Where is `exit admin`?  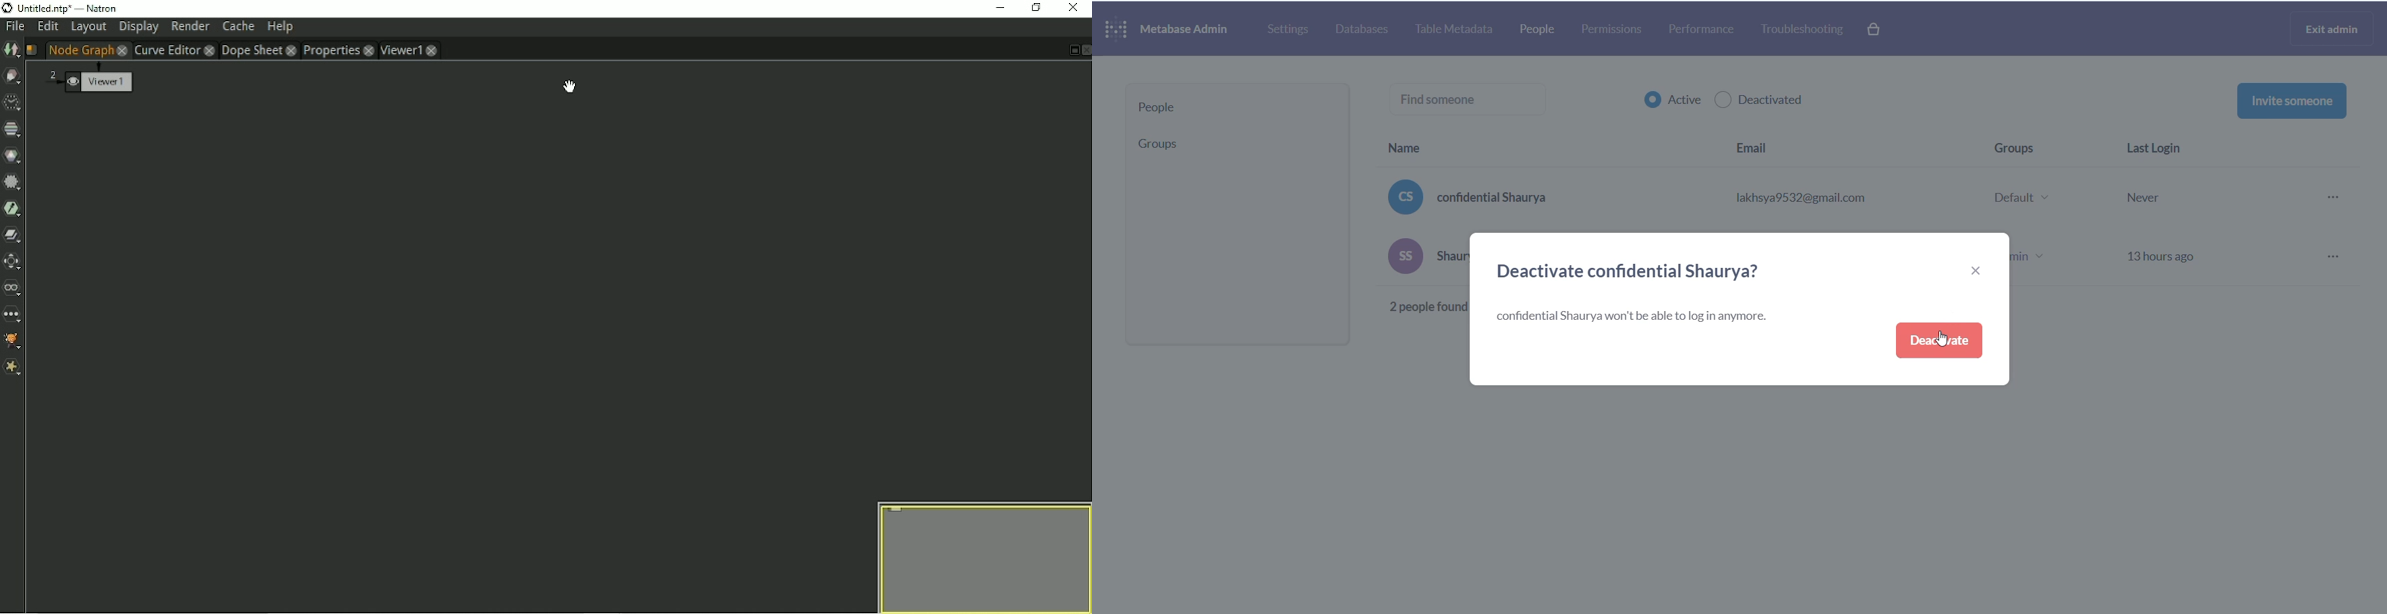
exit admin is located at coordinates (2333, 28).